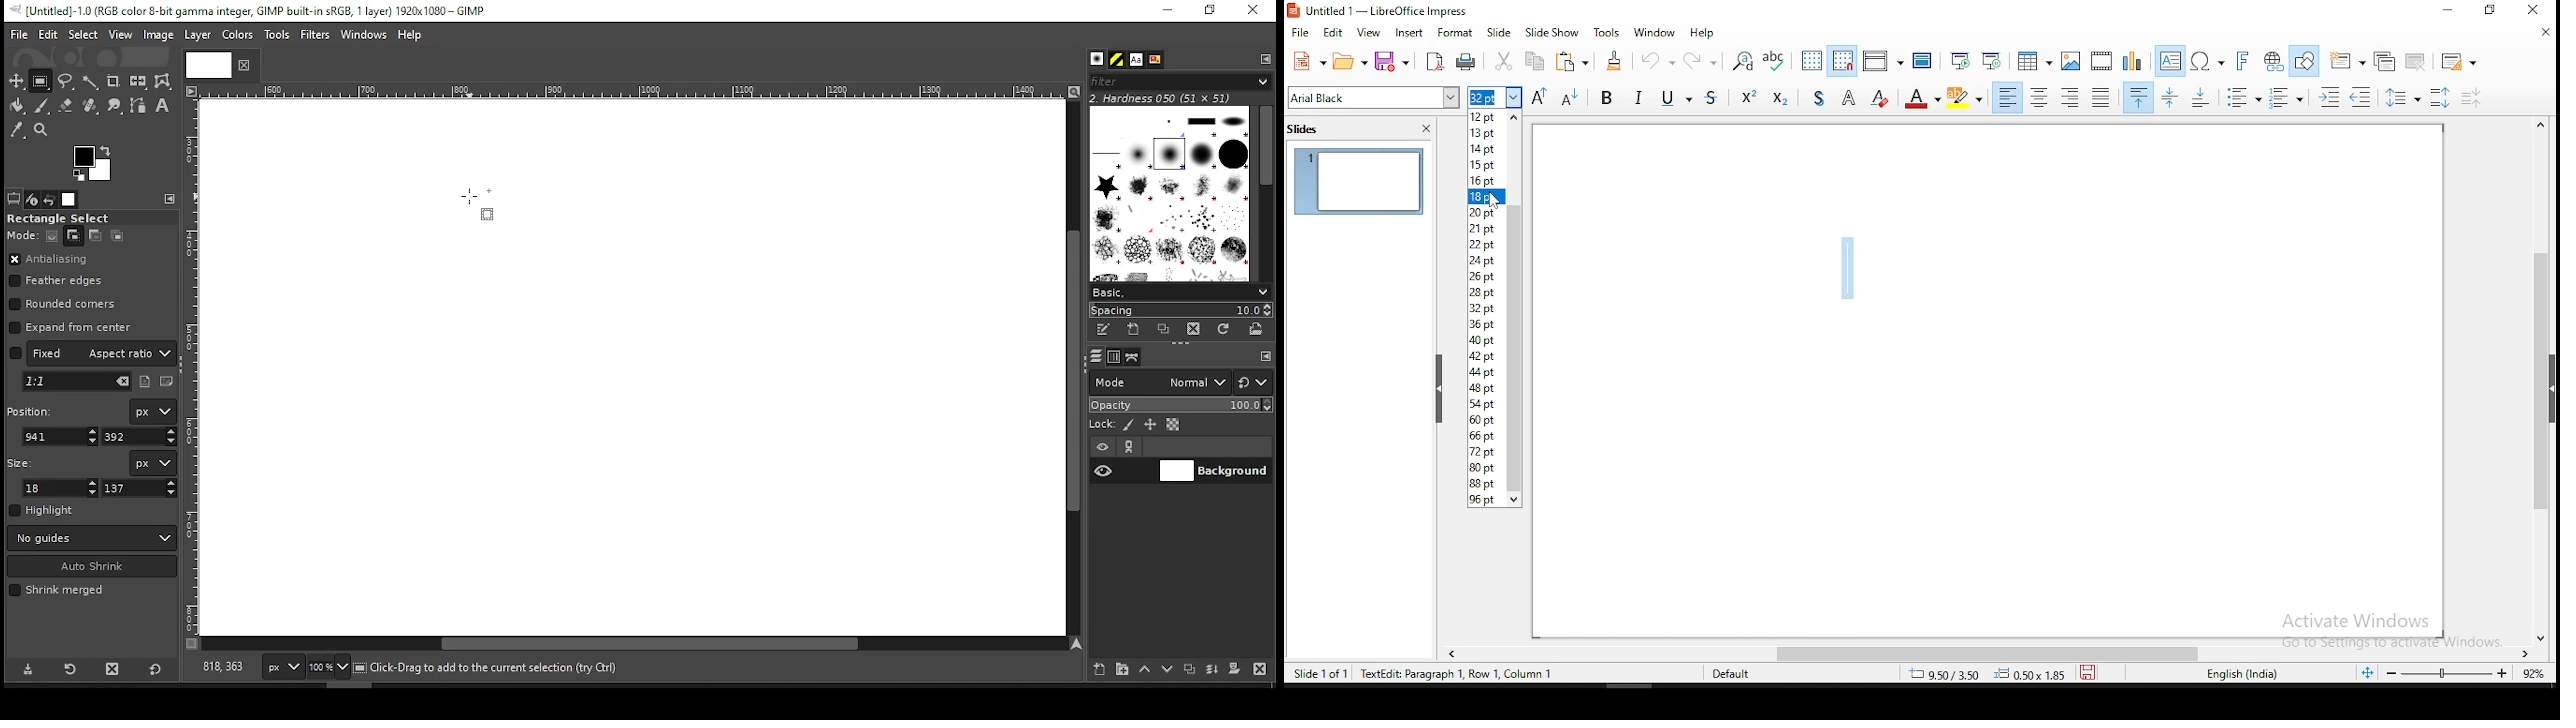 The image size is (2576, 728). I want to click on Centre Align, so click(2039, 97).